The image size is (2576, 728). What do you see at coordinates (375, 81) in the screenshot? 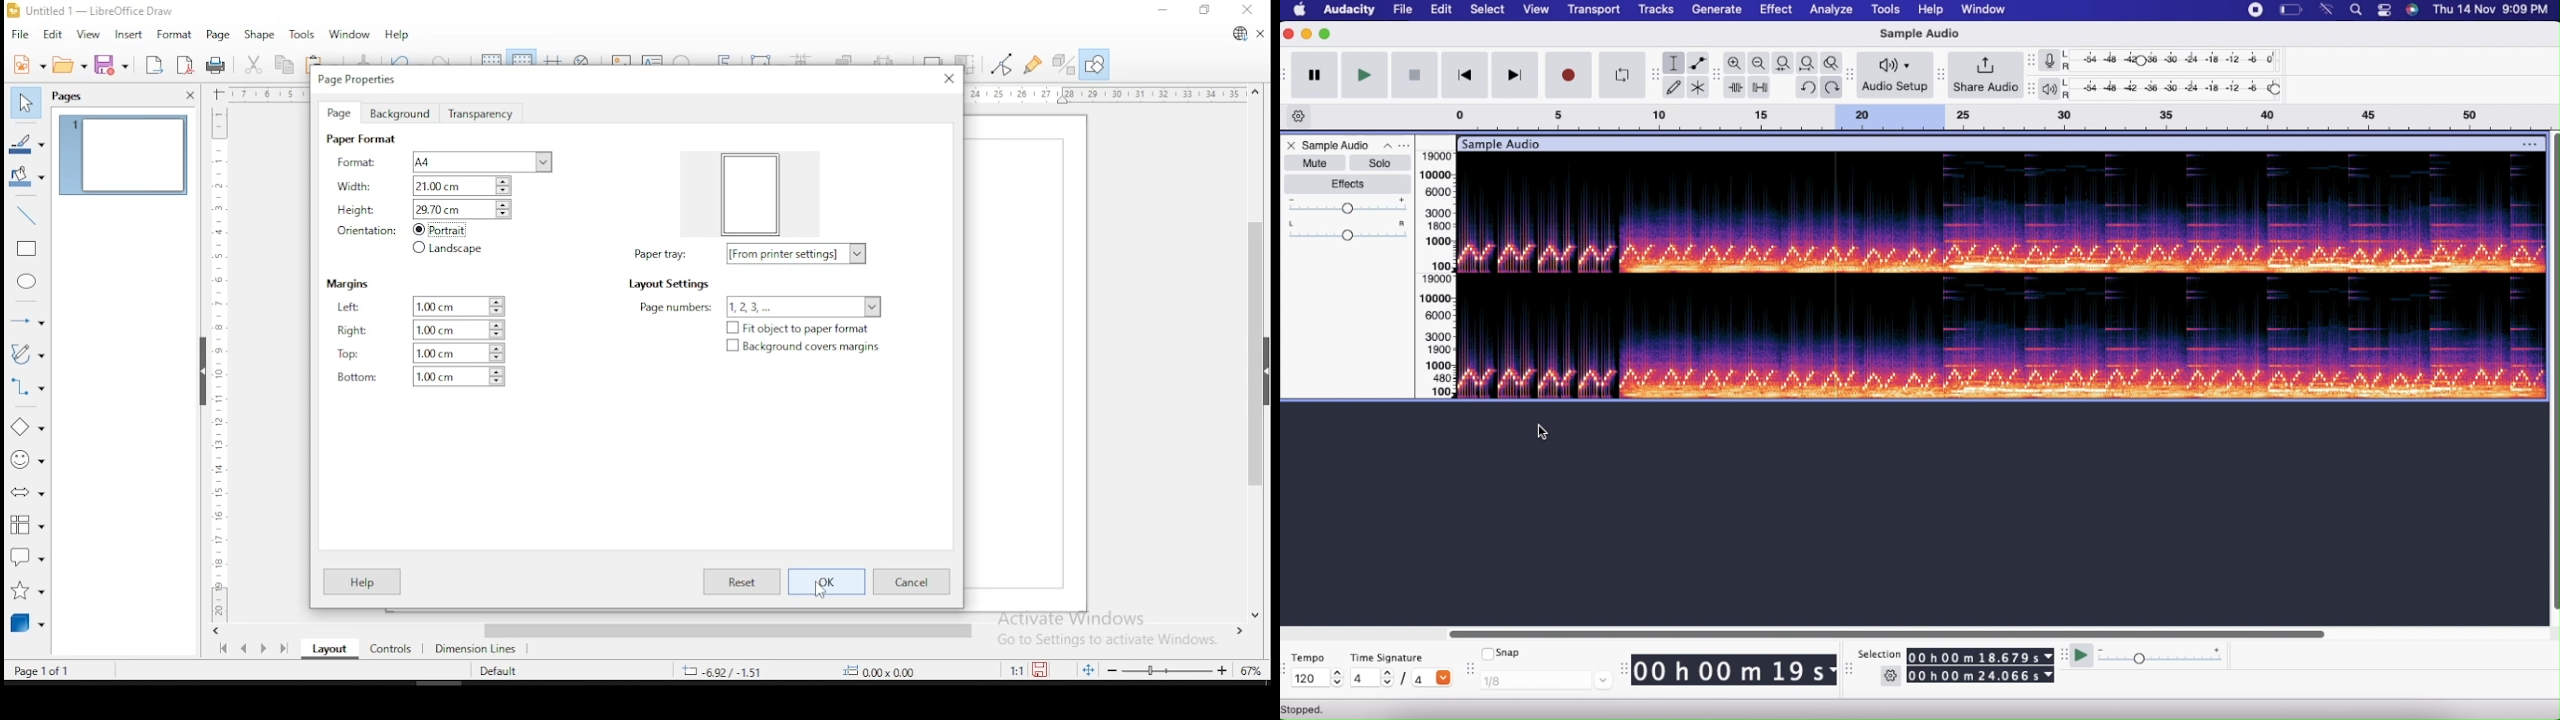
I see `page properties` at bounding box center [375, 81].